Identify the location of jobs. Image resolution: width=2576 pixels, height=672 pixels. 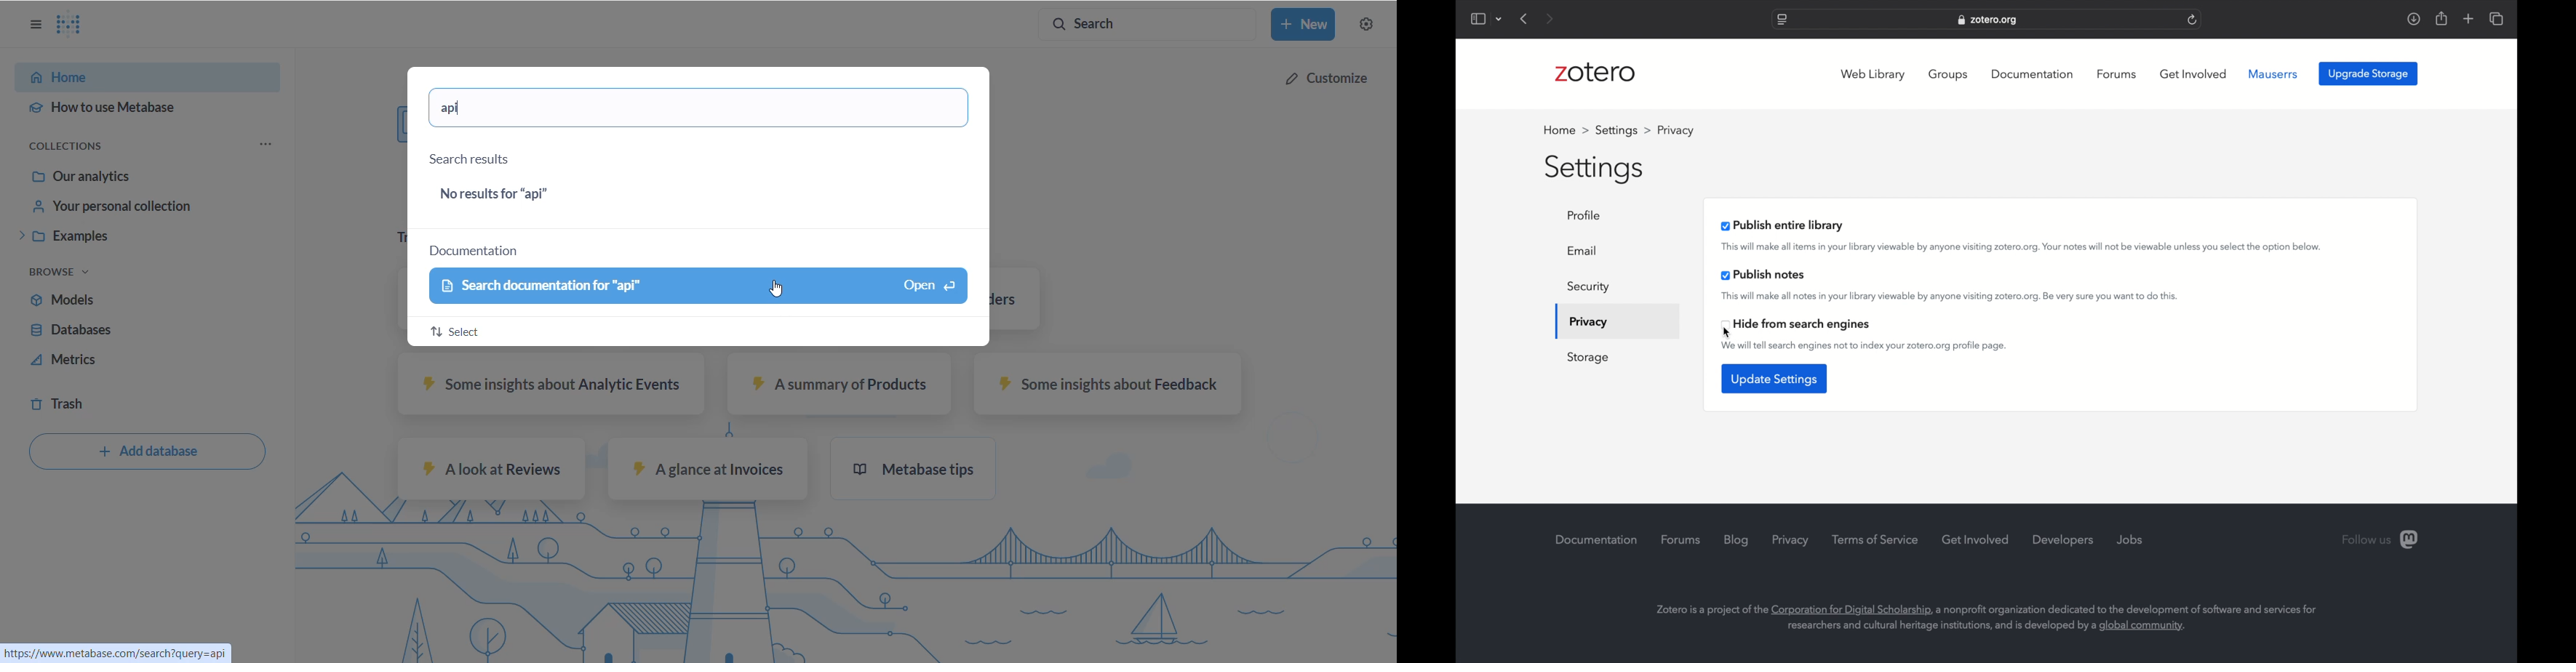
(2130, 540).